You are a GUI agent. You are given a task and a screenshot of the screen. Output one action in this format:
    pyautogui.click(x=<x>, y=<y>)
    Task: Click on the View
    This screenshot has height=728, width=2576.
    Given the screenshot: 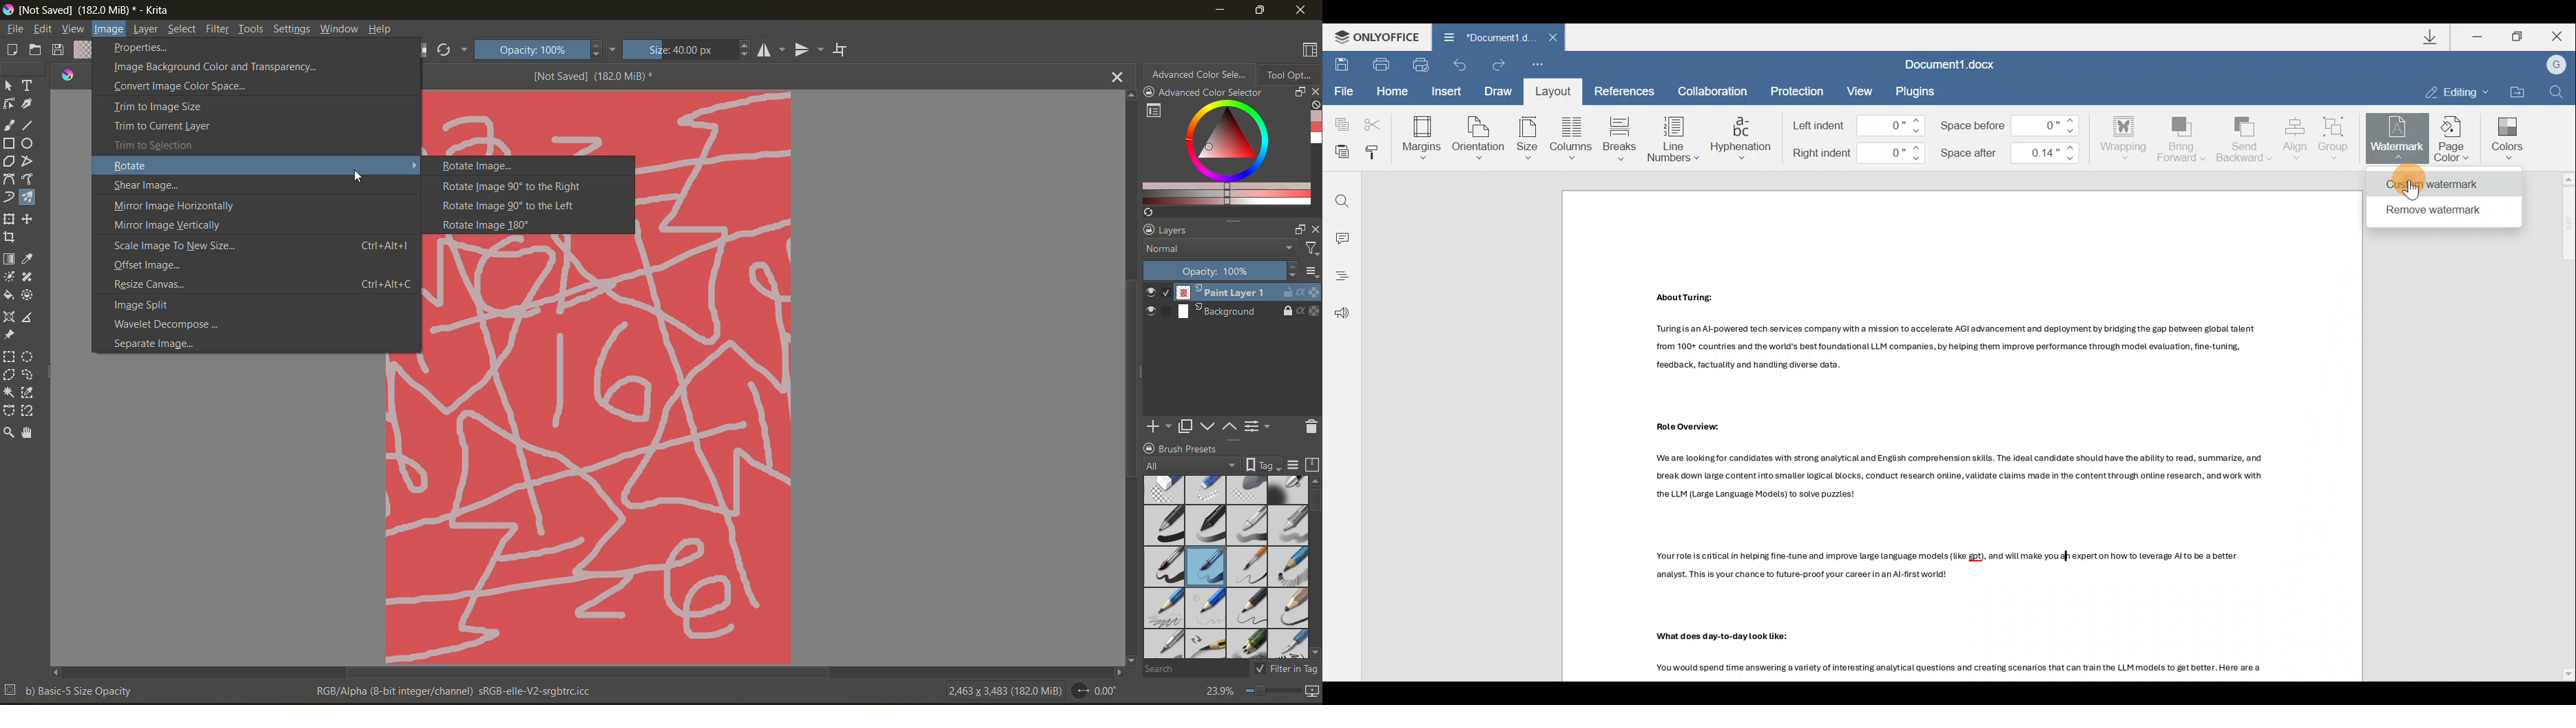 What is the action you would take?
    pyautogui.click(x=1860, y=89)
    